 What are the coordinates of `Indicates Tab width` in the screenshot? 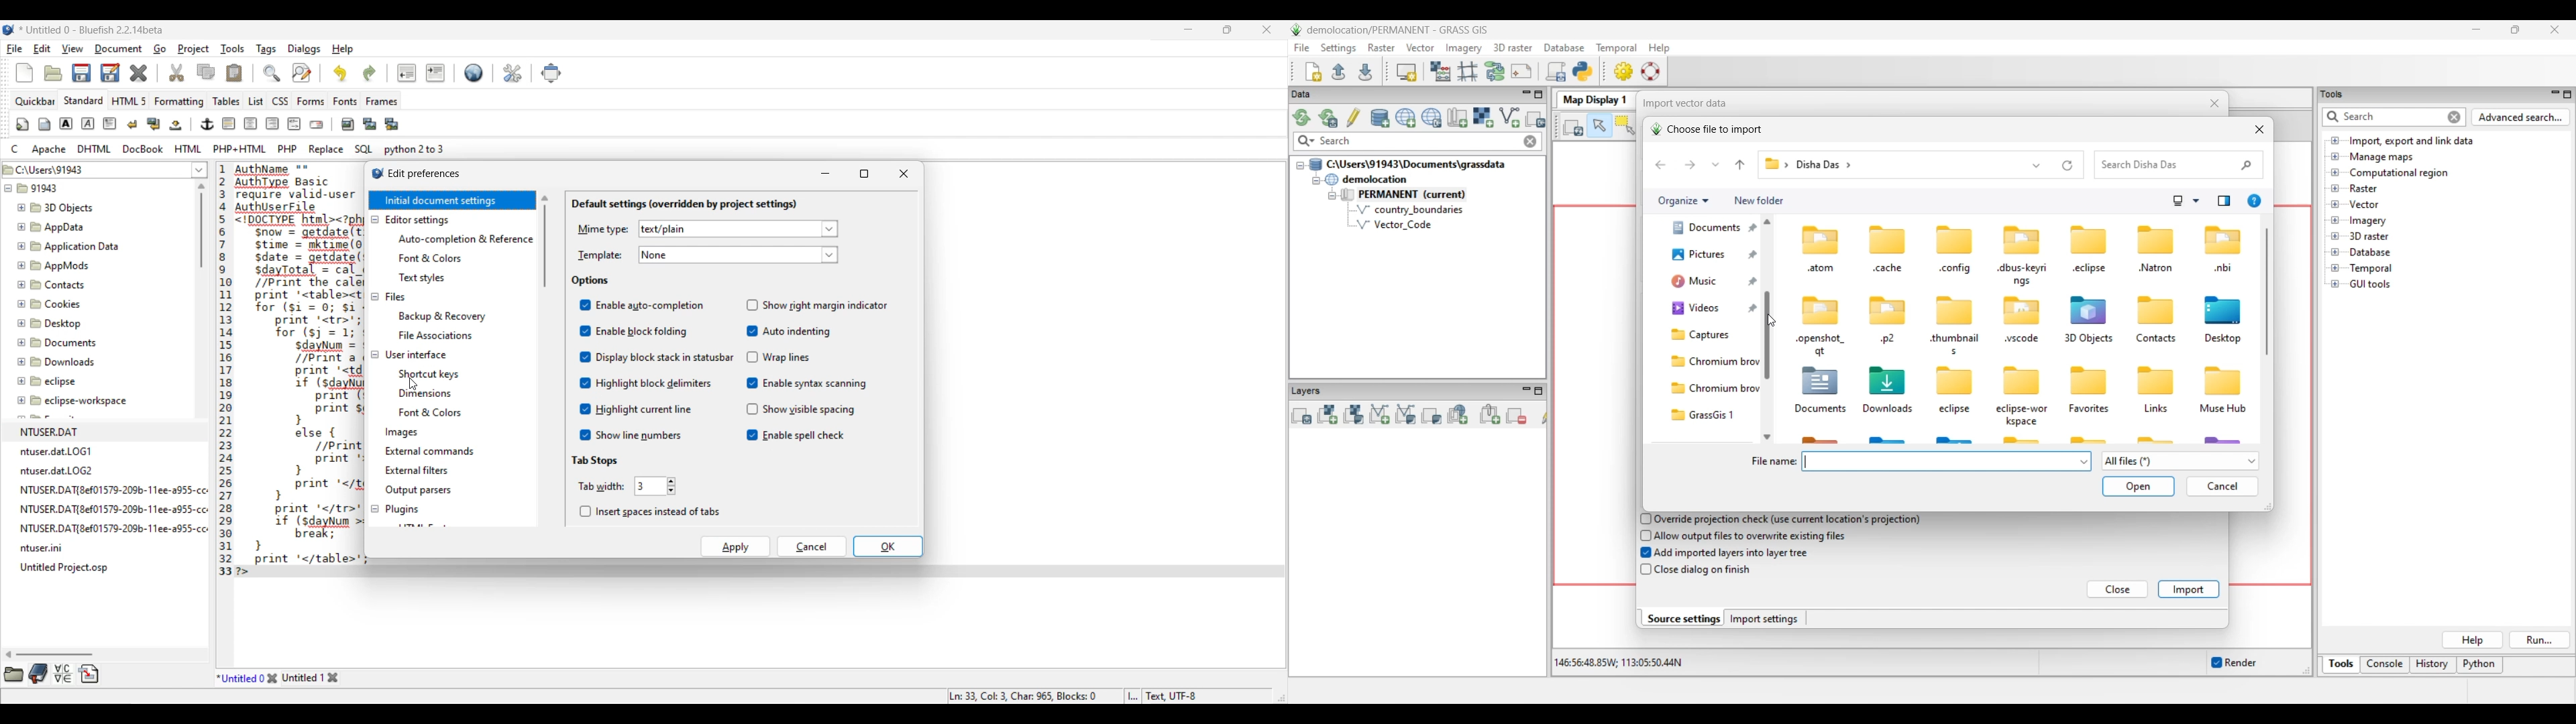 It's located at (601, 487).